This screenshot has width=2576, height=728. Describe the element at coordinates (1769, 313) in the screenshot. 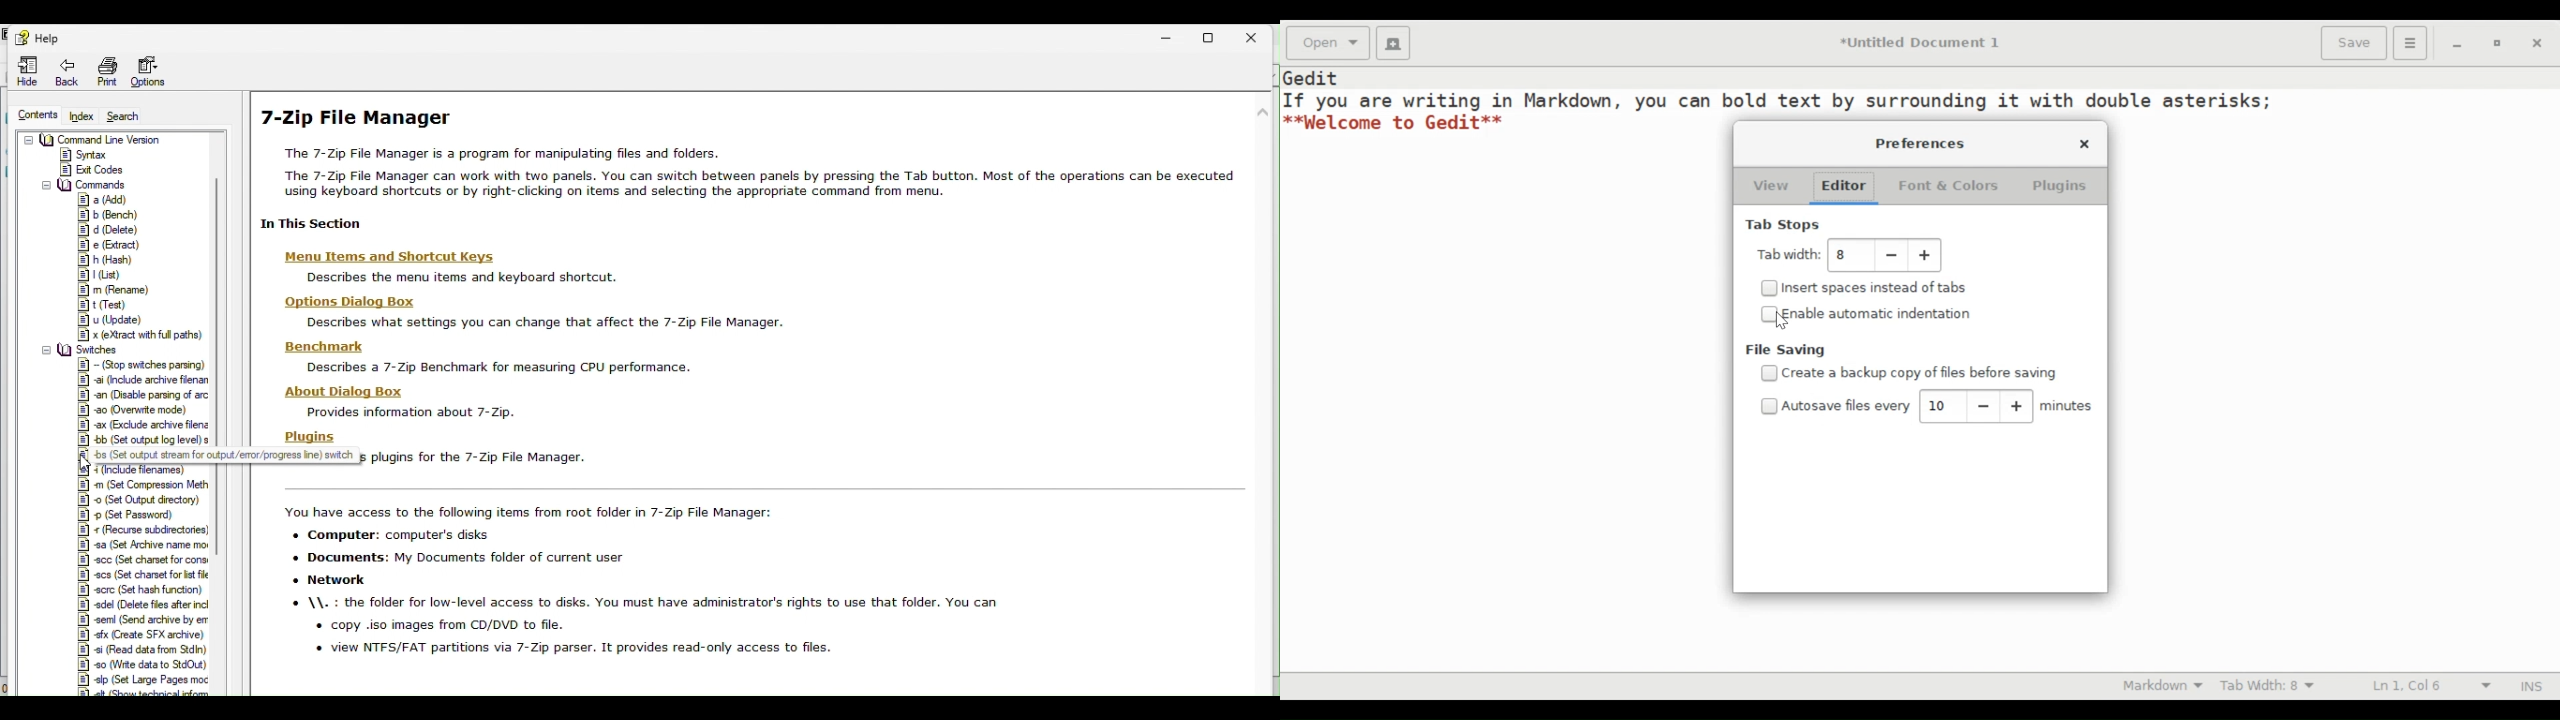

I see `Checkbox` at that location.